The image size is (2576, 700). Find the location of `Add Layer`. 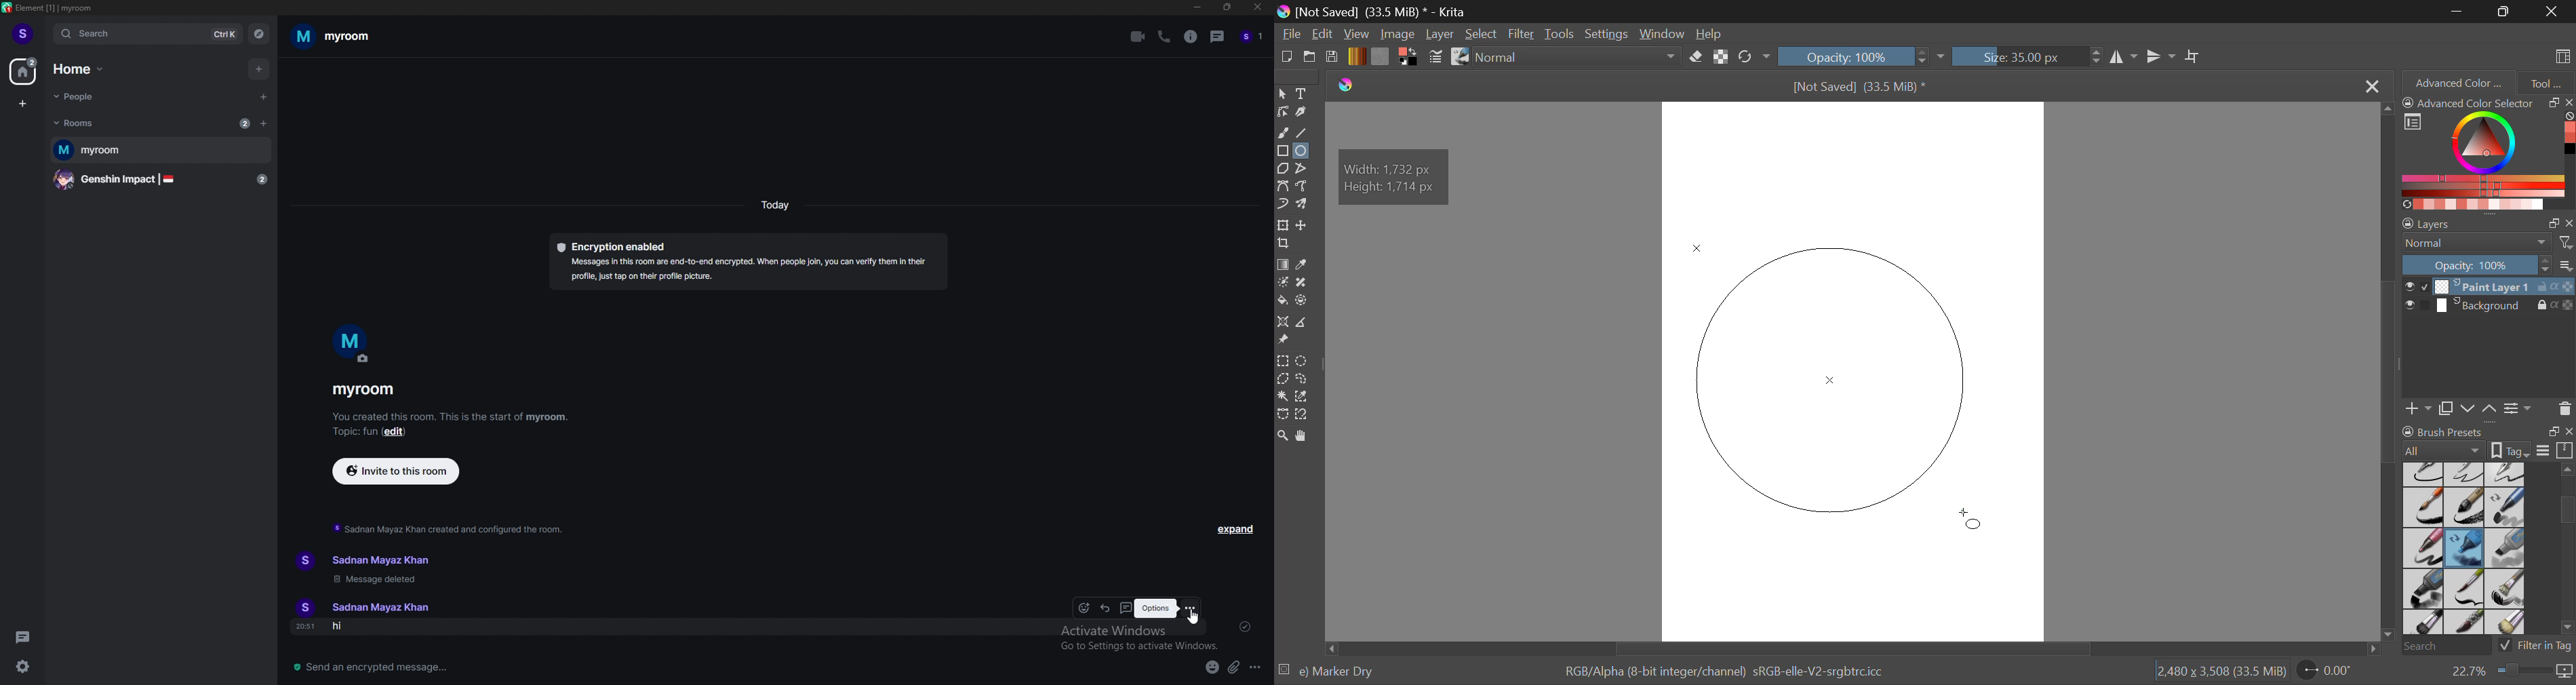

Add Layer is located at coordinates (2419, 407).